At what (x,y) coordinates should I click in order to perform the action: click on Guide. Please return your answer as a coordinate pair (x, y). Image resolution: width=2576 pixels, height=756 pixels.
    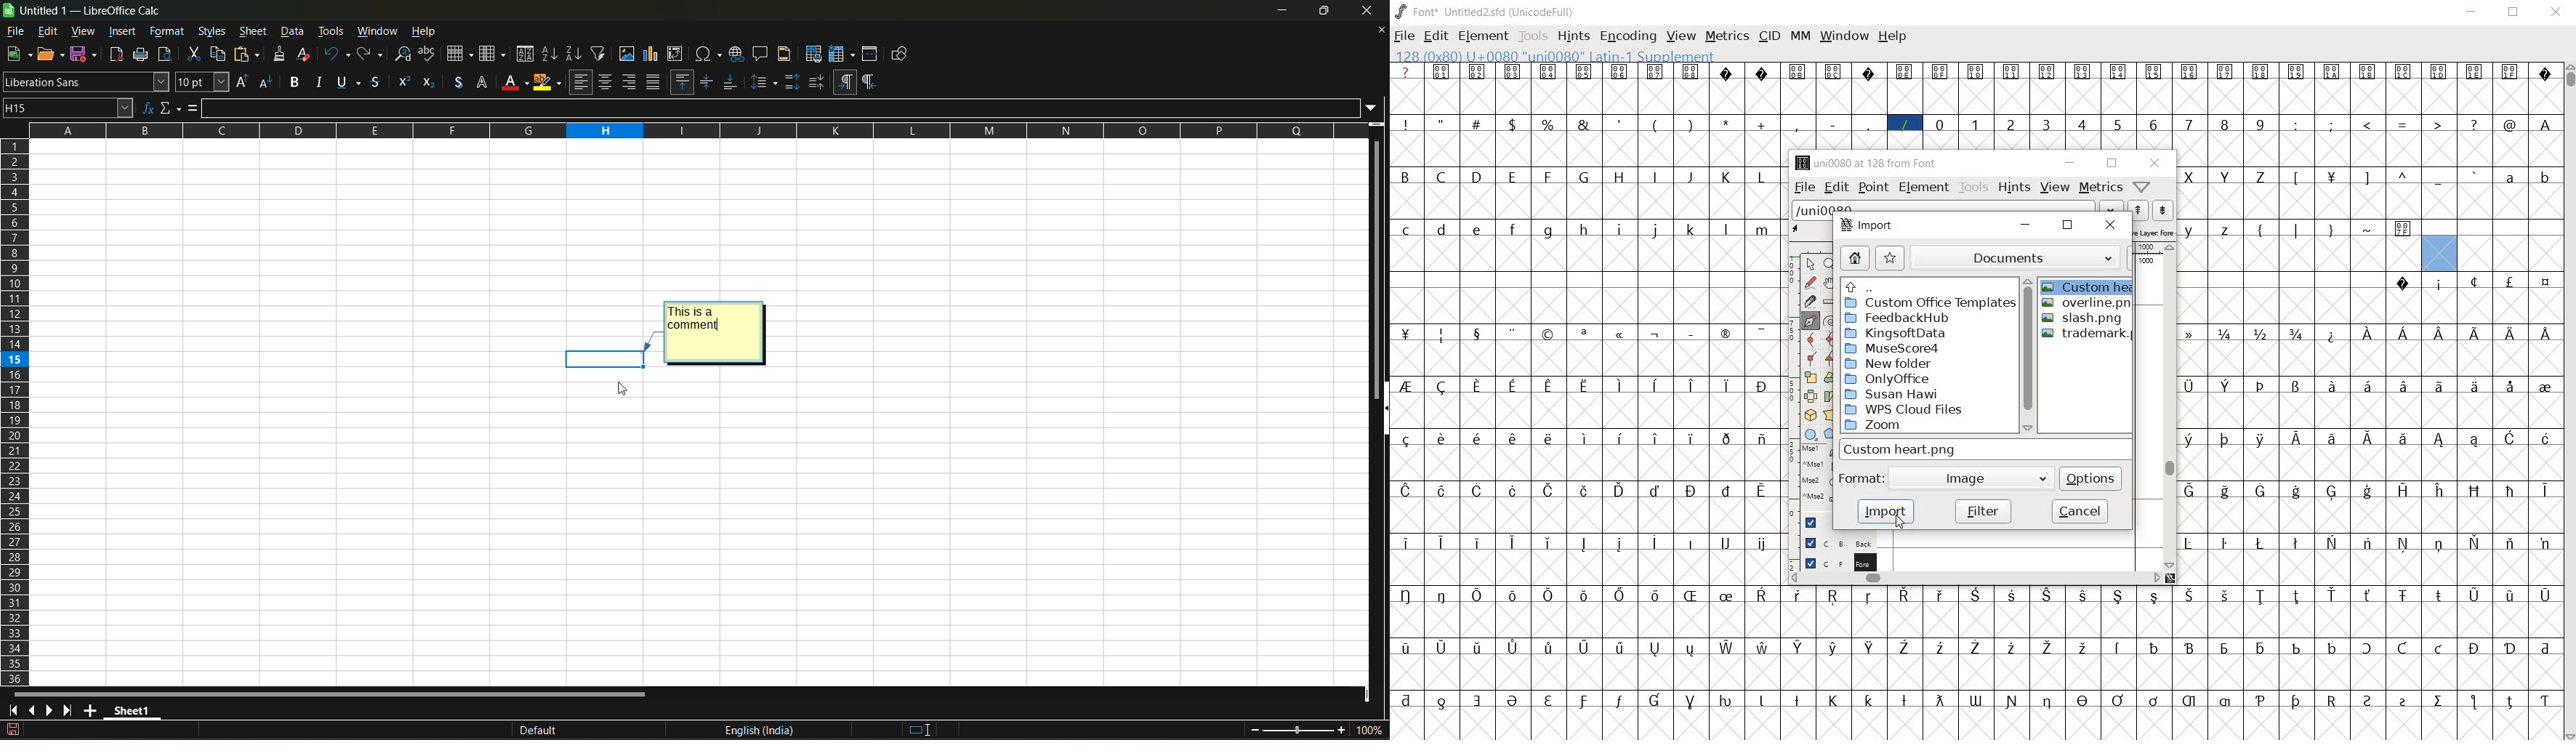
    Looking at the image, I should click on (1808, 522).